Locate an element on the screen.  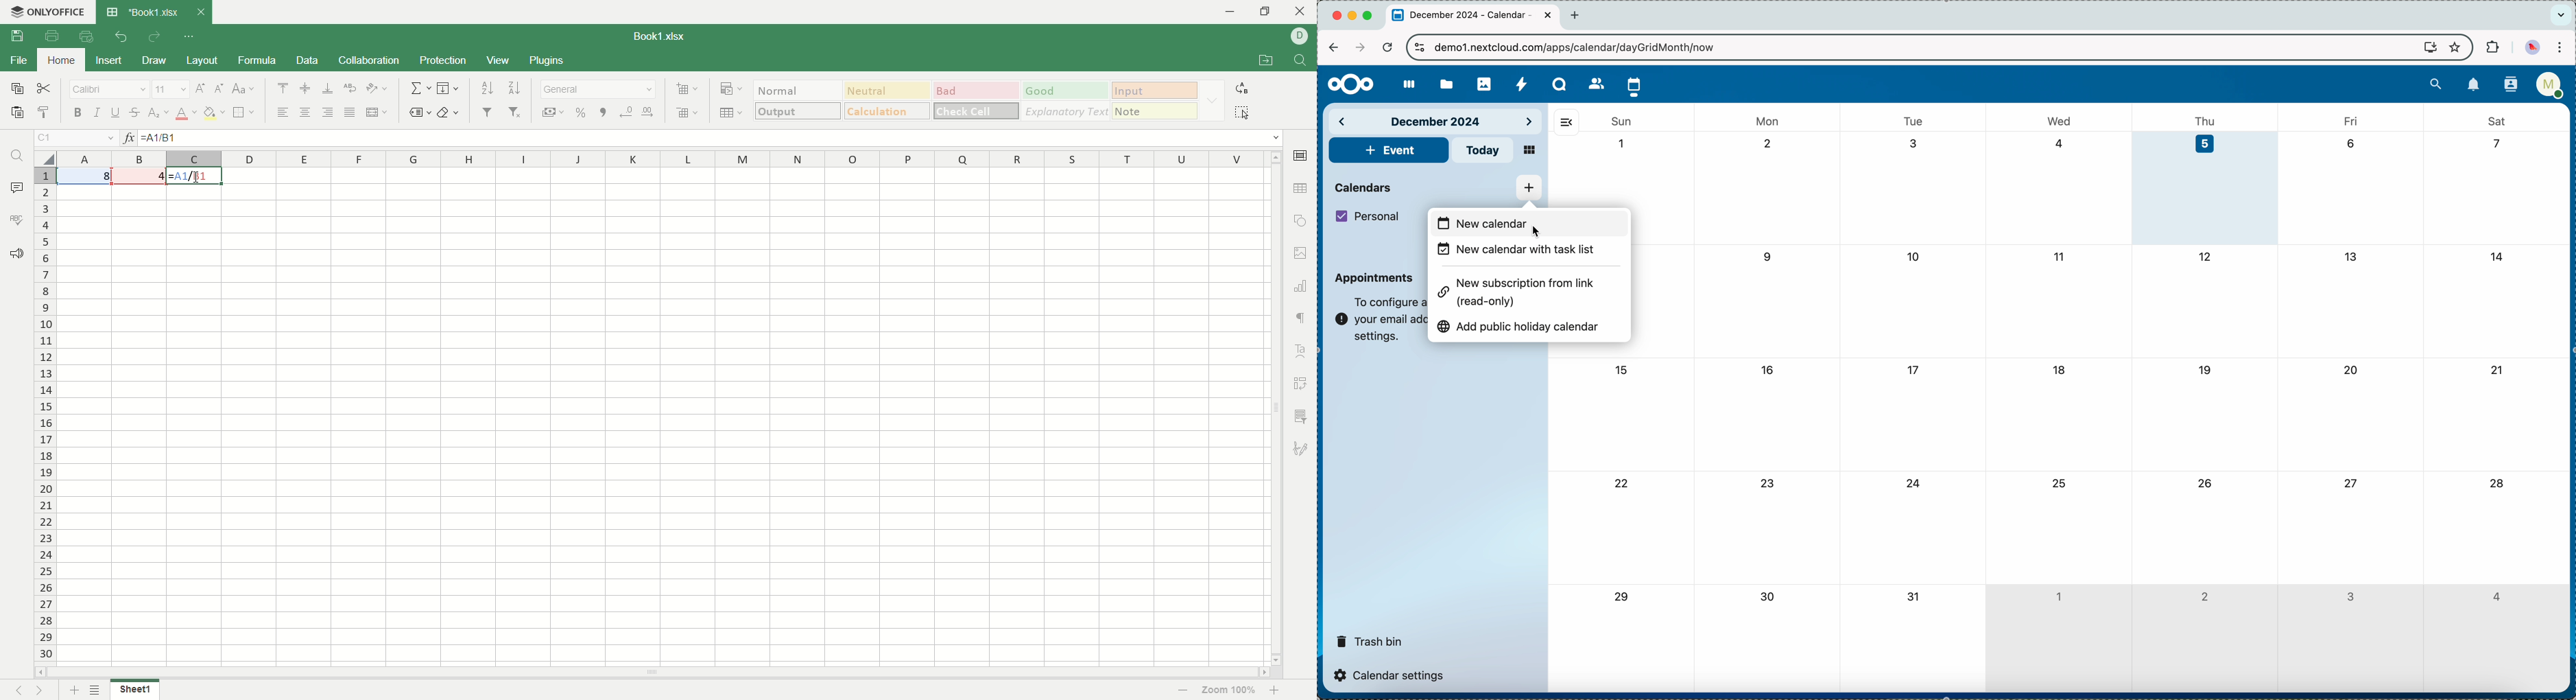
border is located at coordinates (243, 112).